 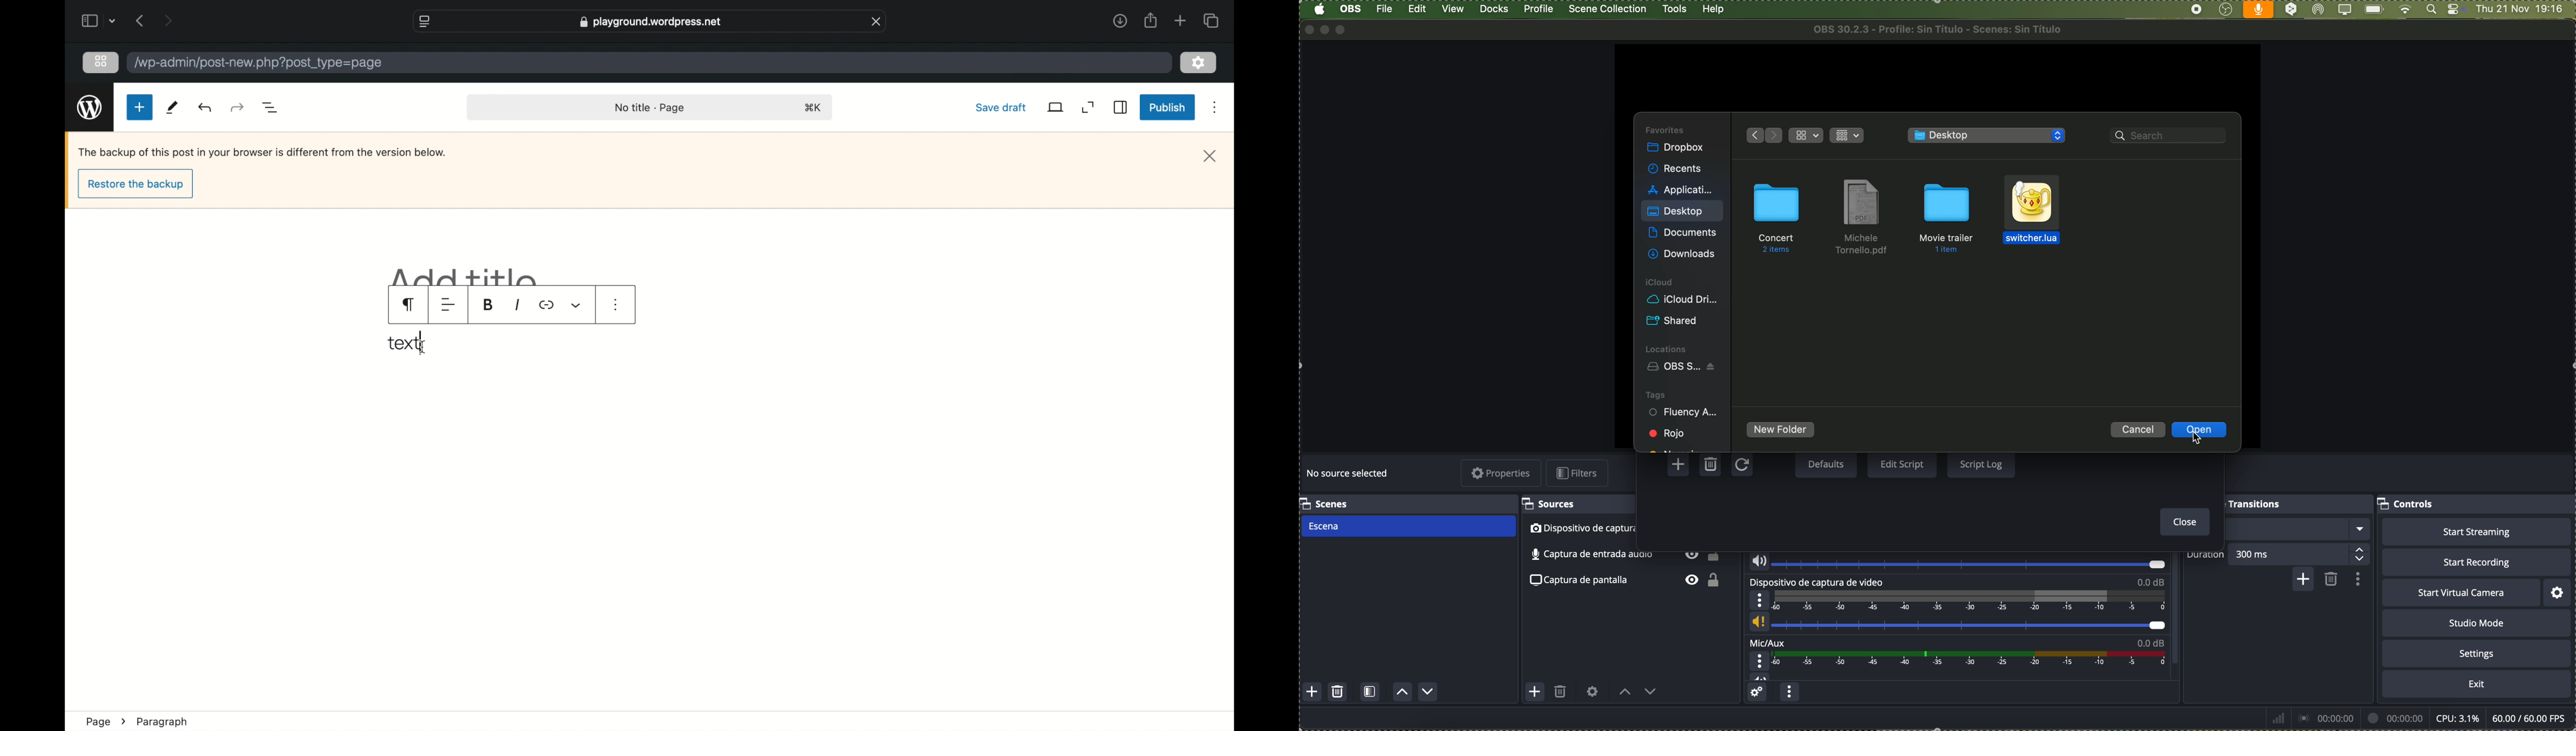 I want to click on close, so click(x=2182, y=523).